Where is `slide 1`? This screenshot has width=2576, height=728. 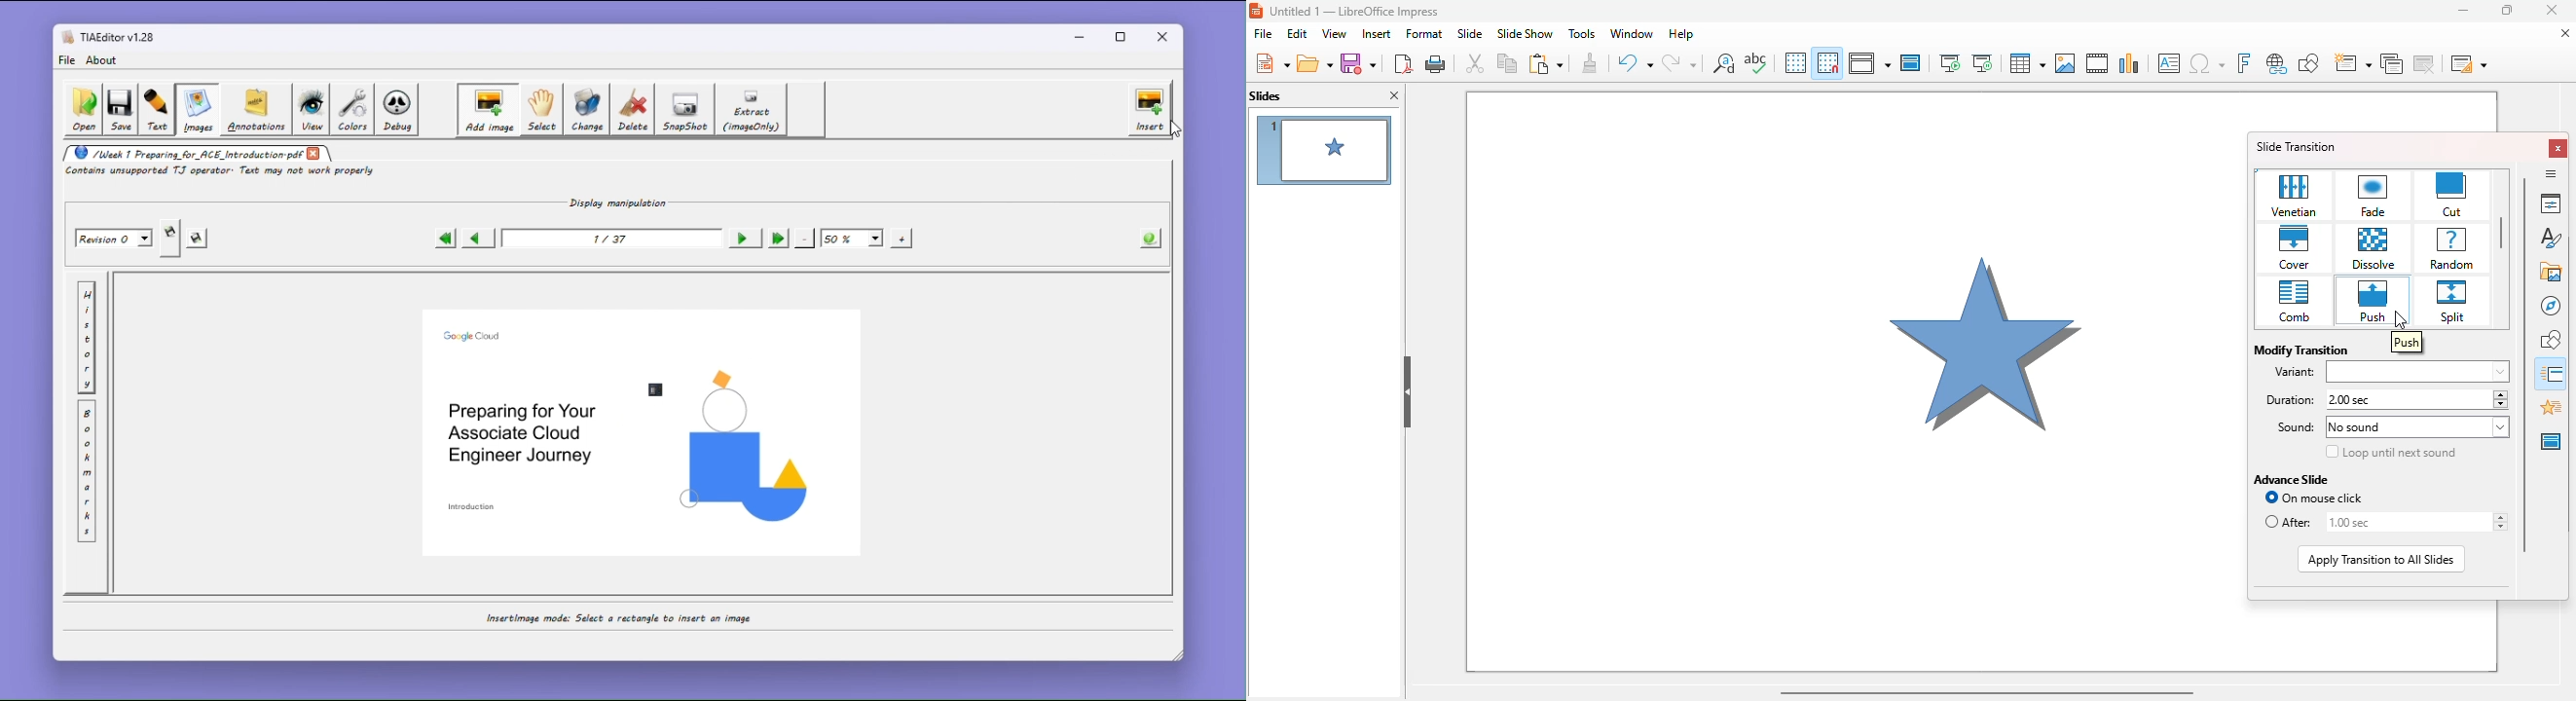 slide 1 is located at coordinates (1844, 382).